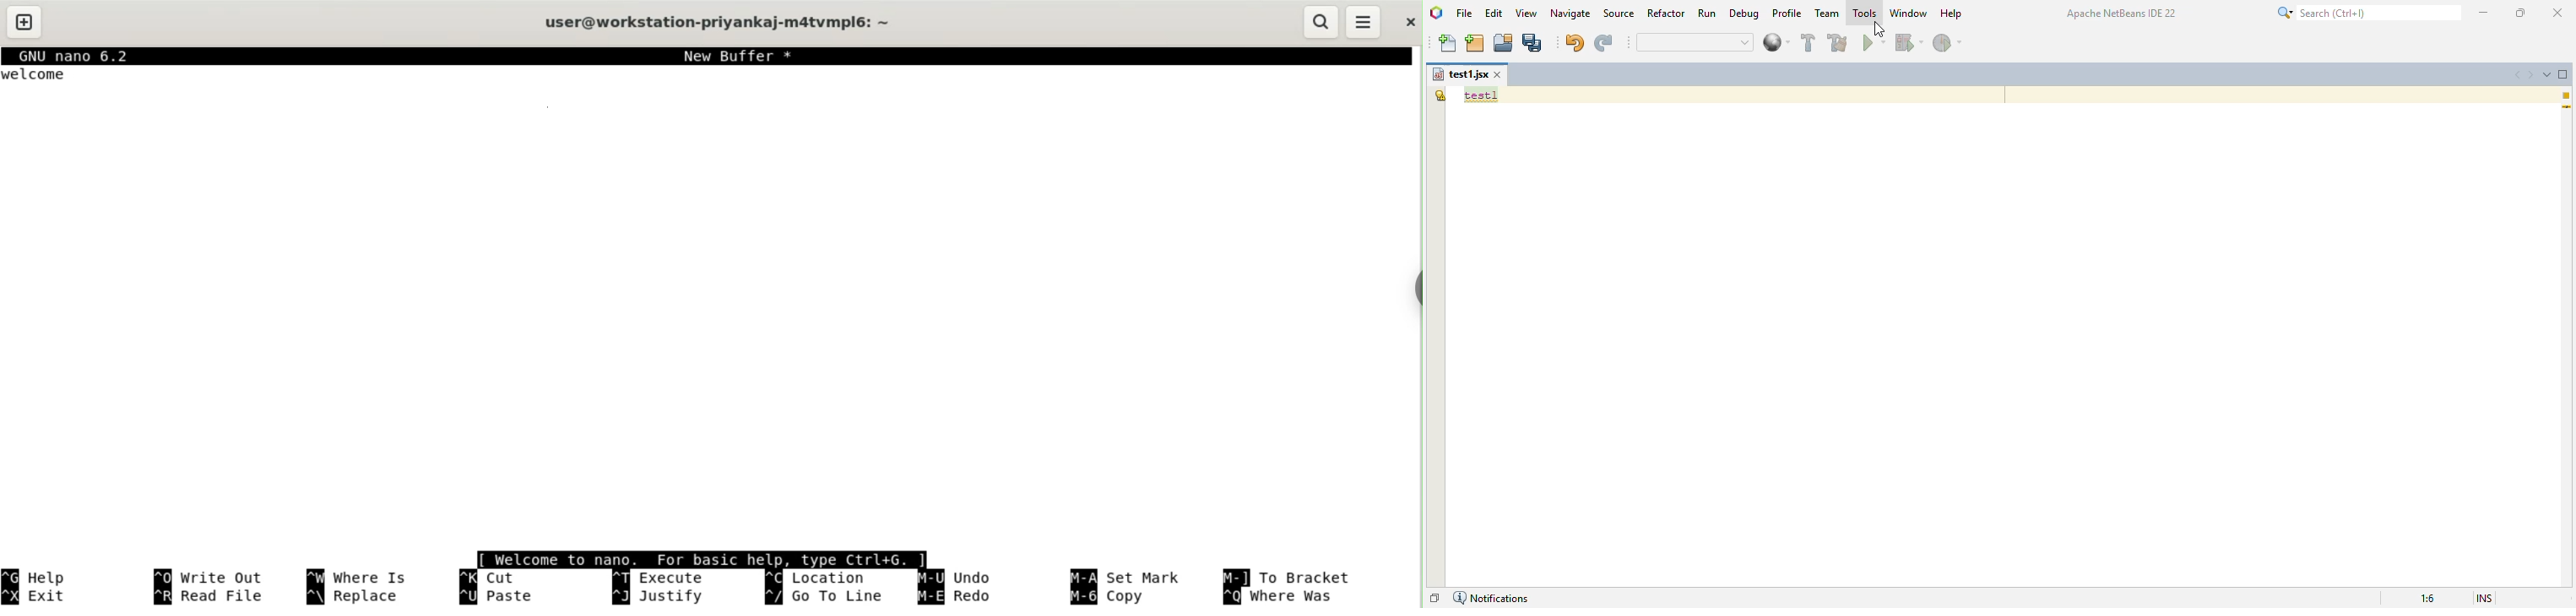  Describe the element at coordinates (960, 597) in the screenshot. I see `redo` at that location.